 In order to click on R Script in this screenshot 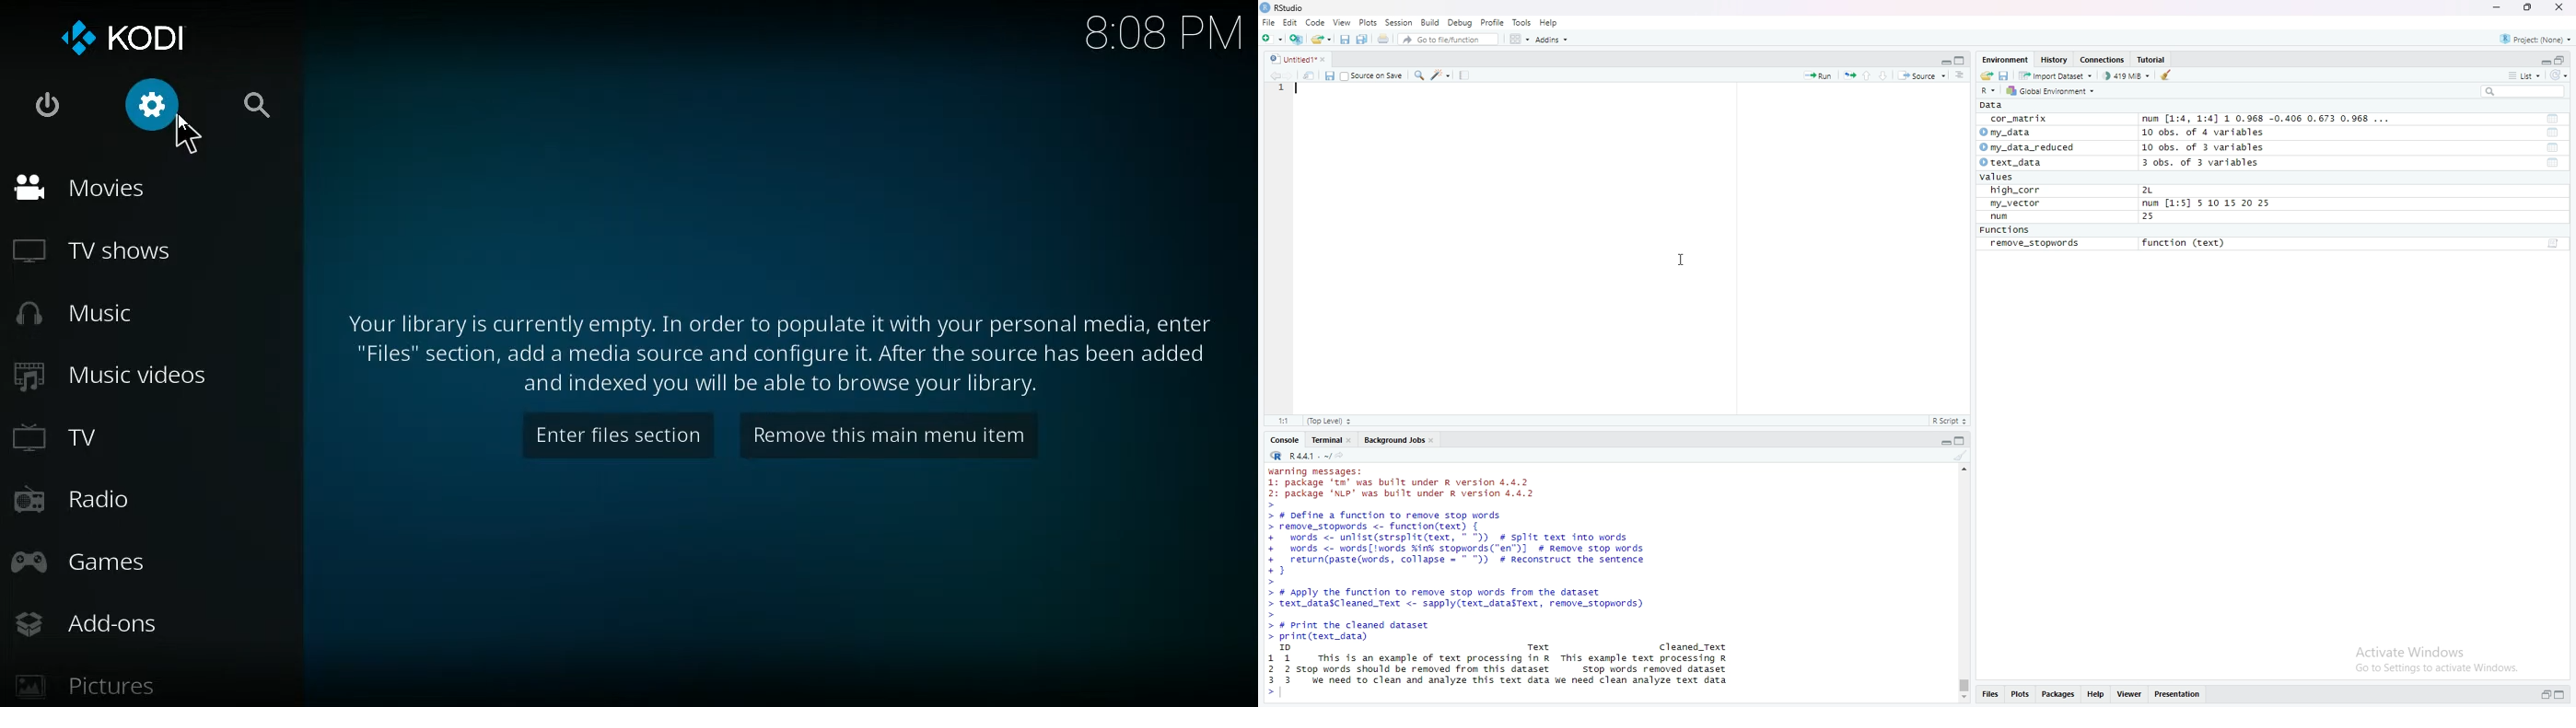, I will do `click(1951, 421)`.